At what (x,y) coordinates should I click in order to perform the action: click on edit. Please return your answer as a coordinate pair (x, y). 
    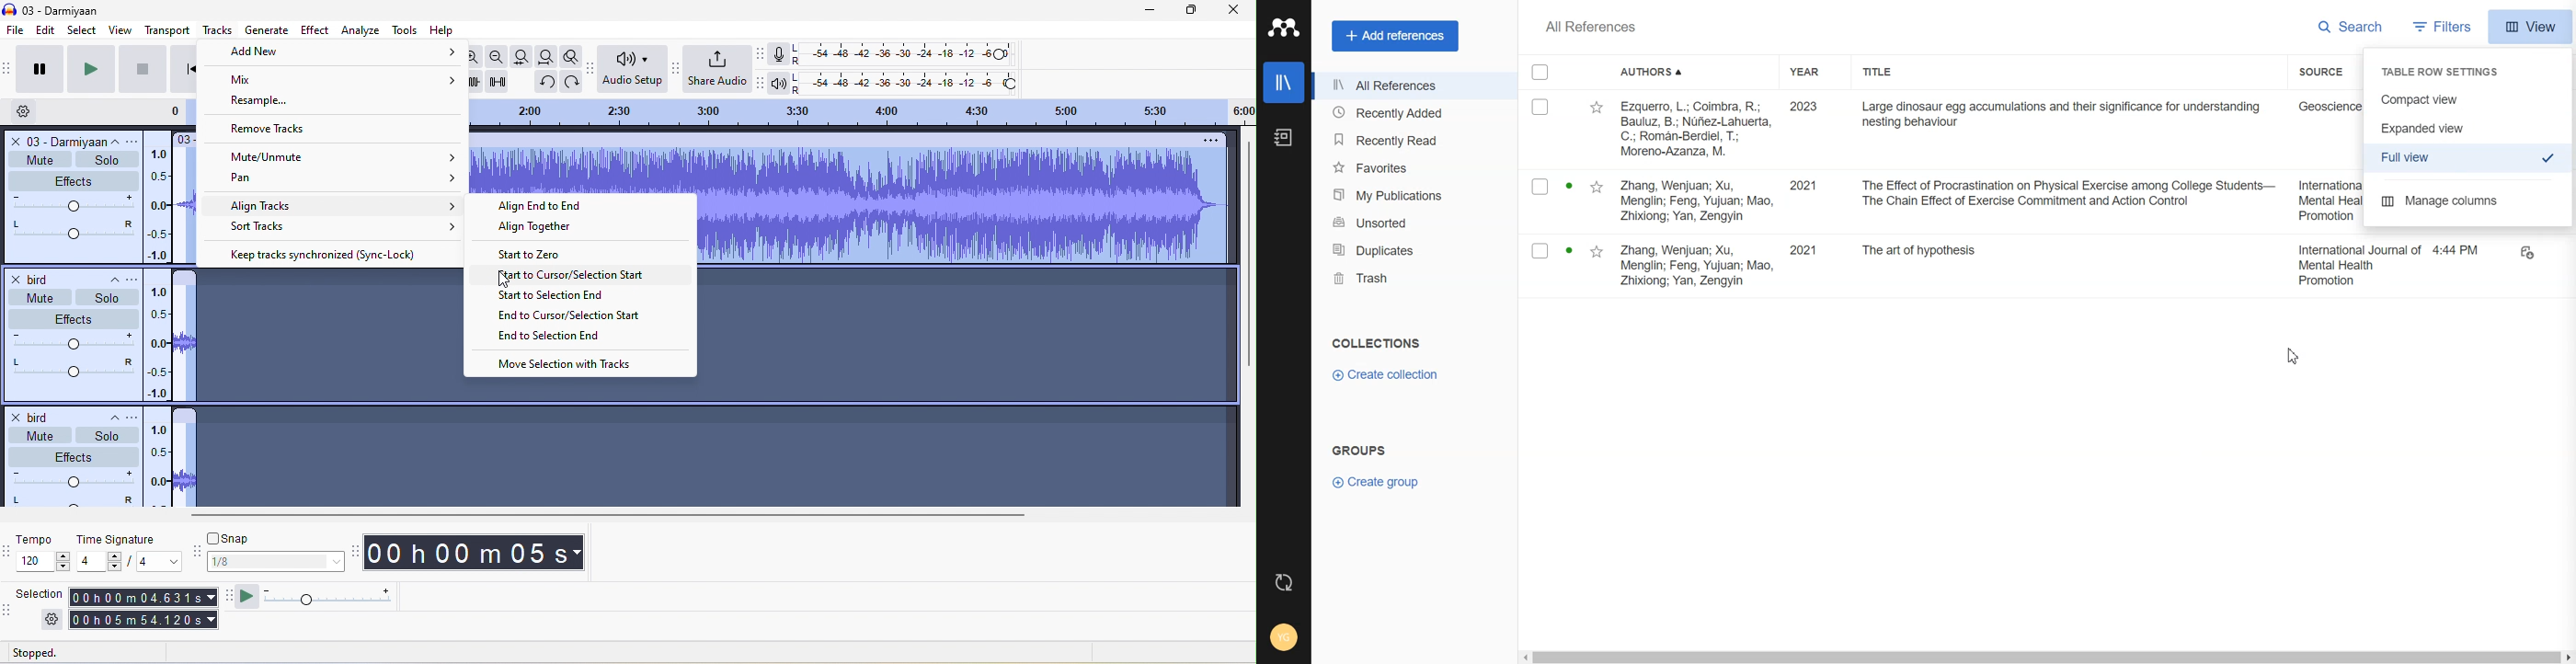
    Looking at the image, I should click on (47, 31).